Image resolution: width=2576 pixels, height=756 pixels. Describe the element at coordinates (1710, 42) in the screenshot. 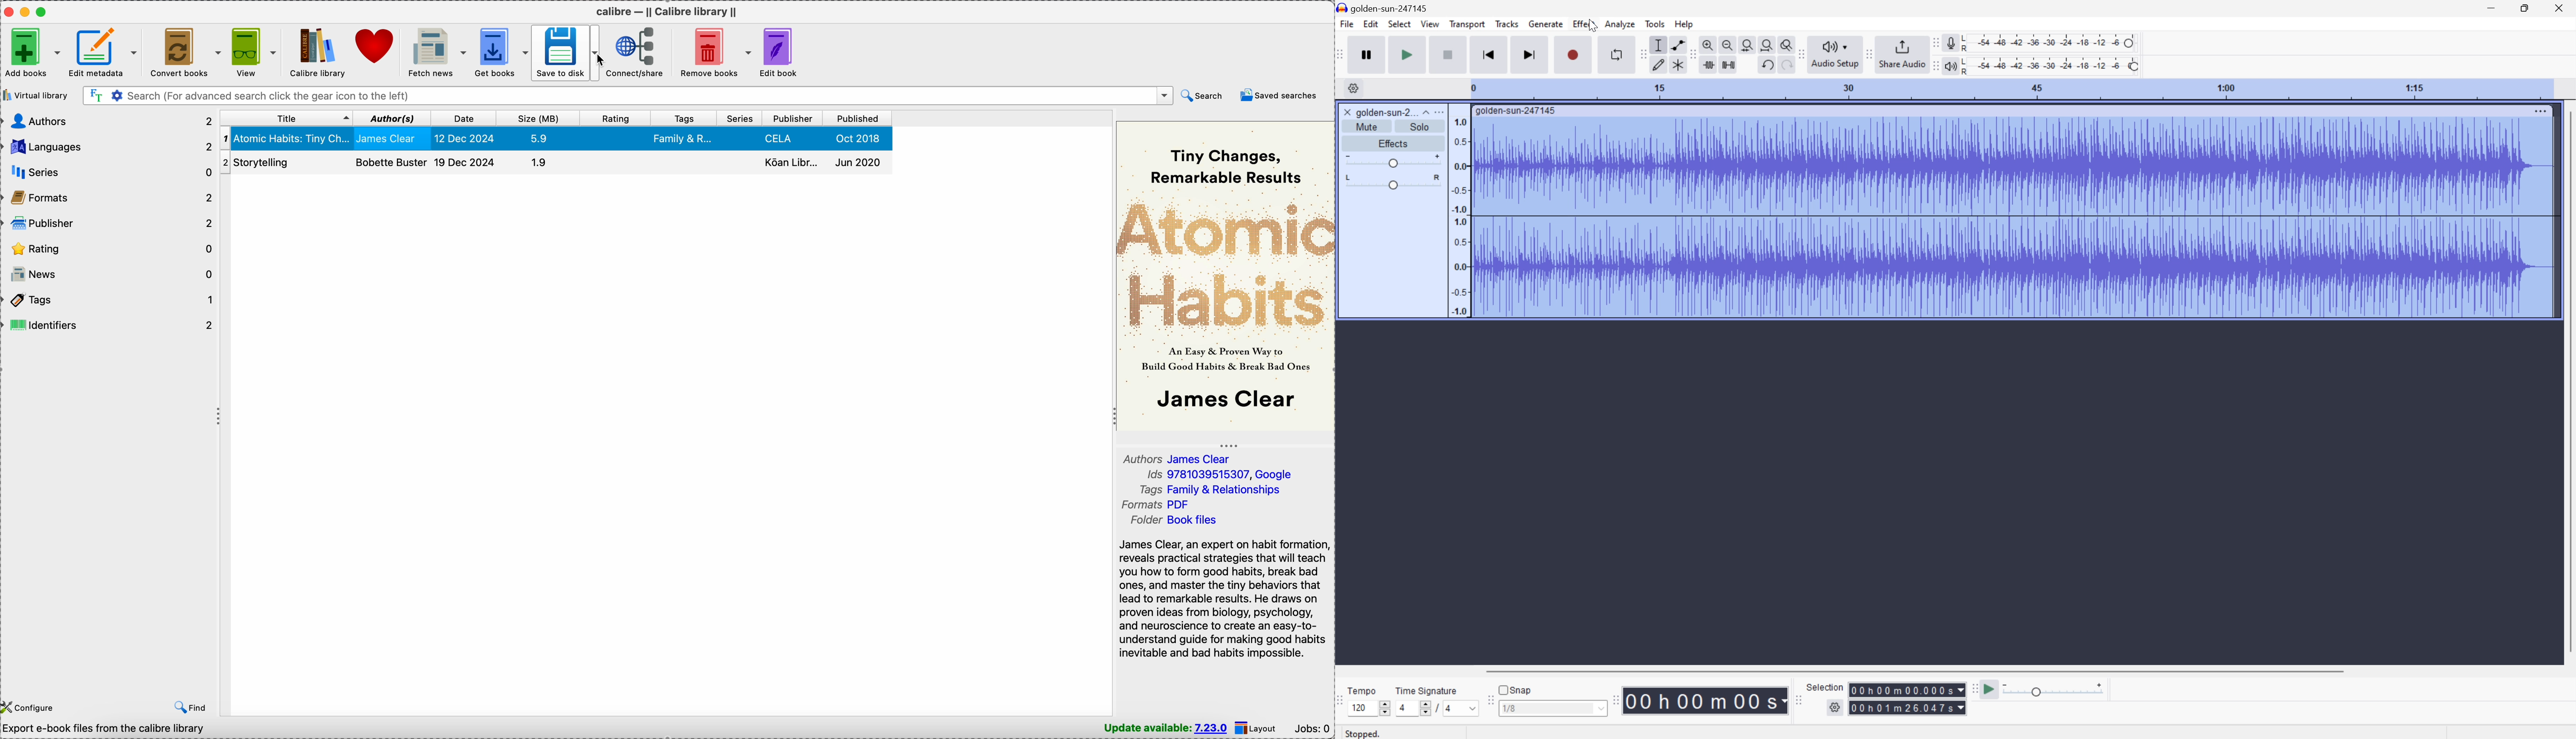

I see `Zoom in` at that location.